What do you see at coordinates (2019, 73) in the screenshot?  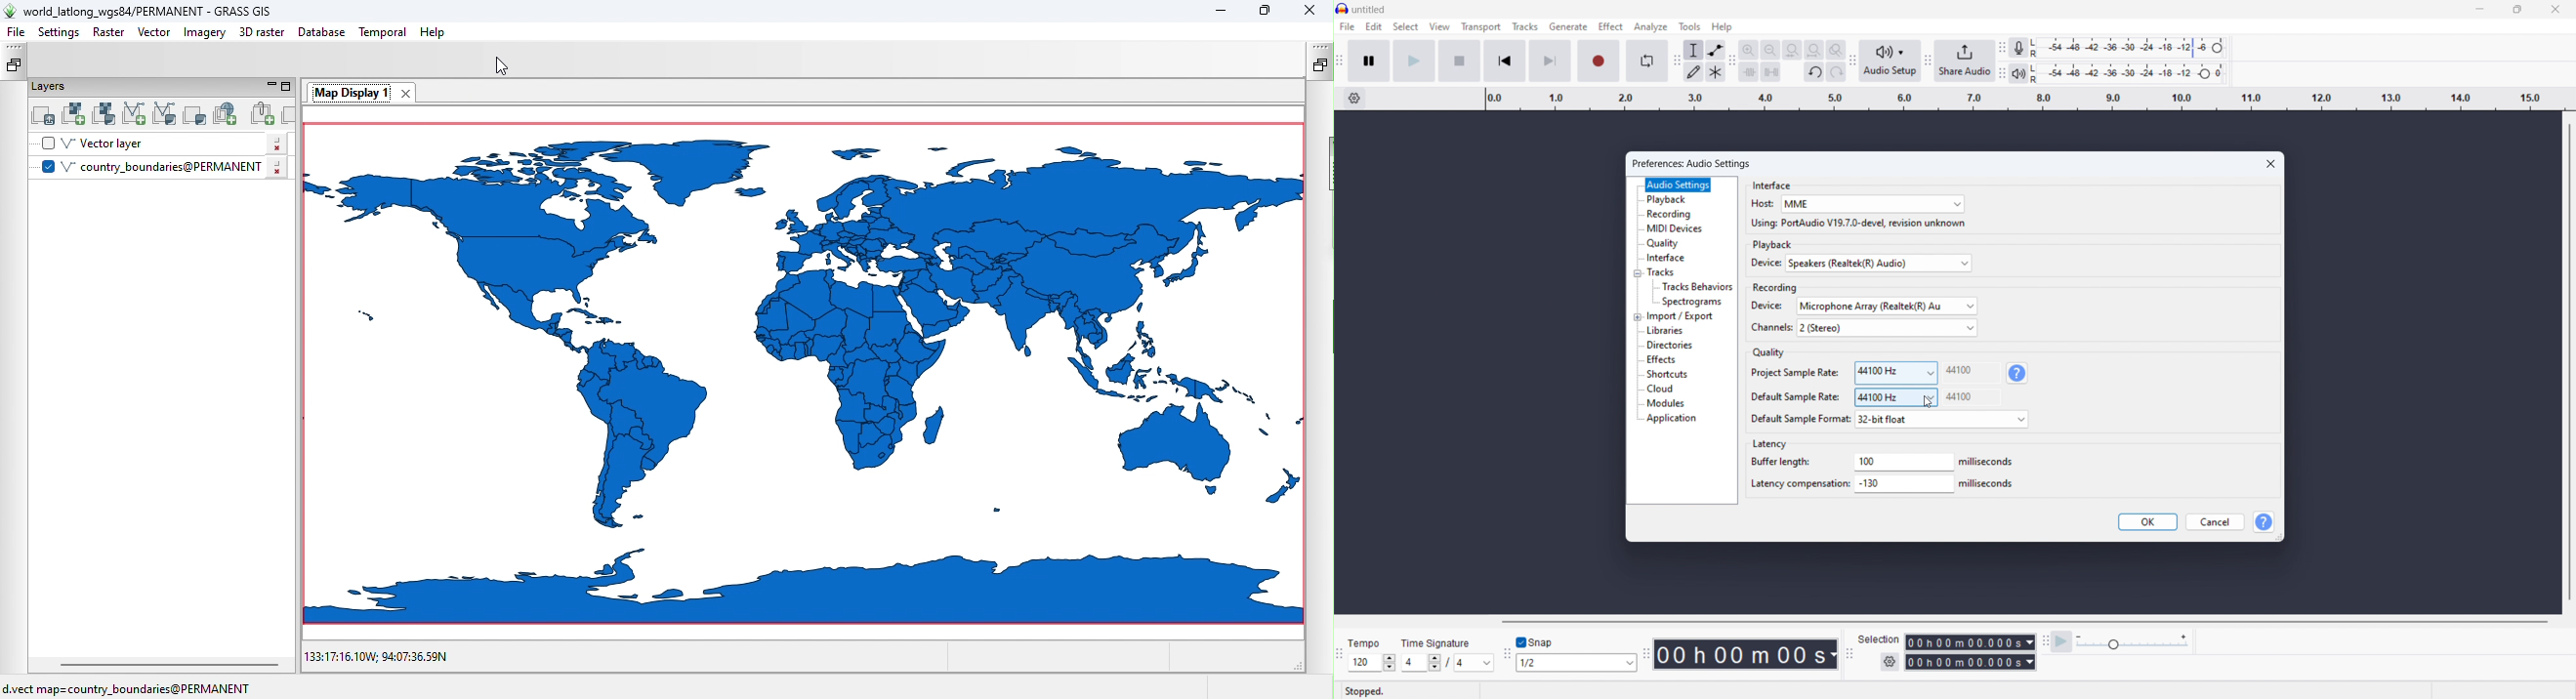 I see `playback meter toolbar` at bounding box center [2019, 73].